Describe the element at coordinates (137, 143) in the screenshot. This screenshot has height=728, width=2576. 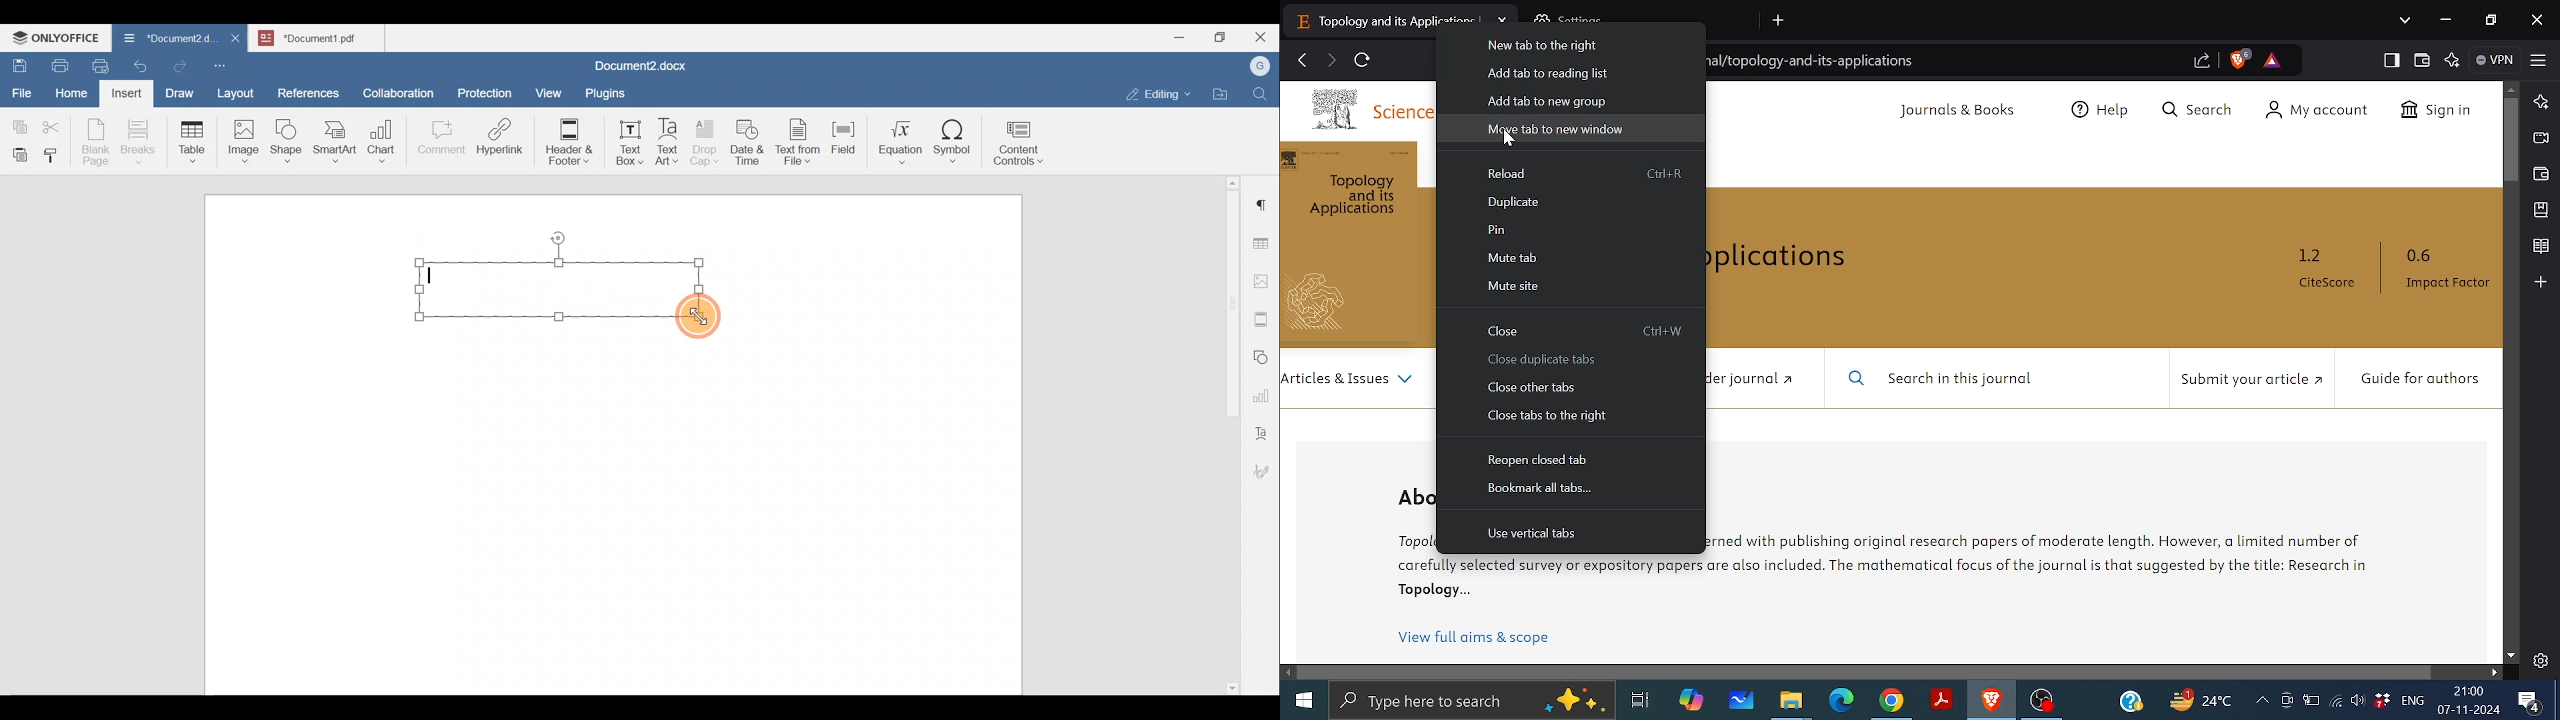
I see `Breaks` at that location.